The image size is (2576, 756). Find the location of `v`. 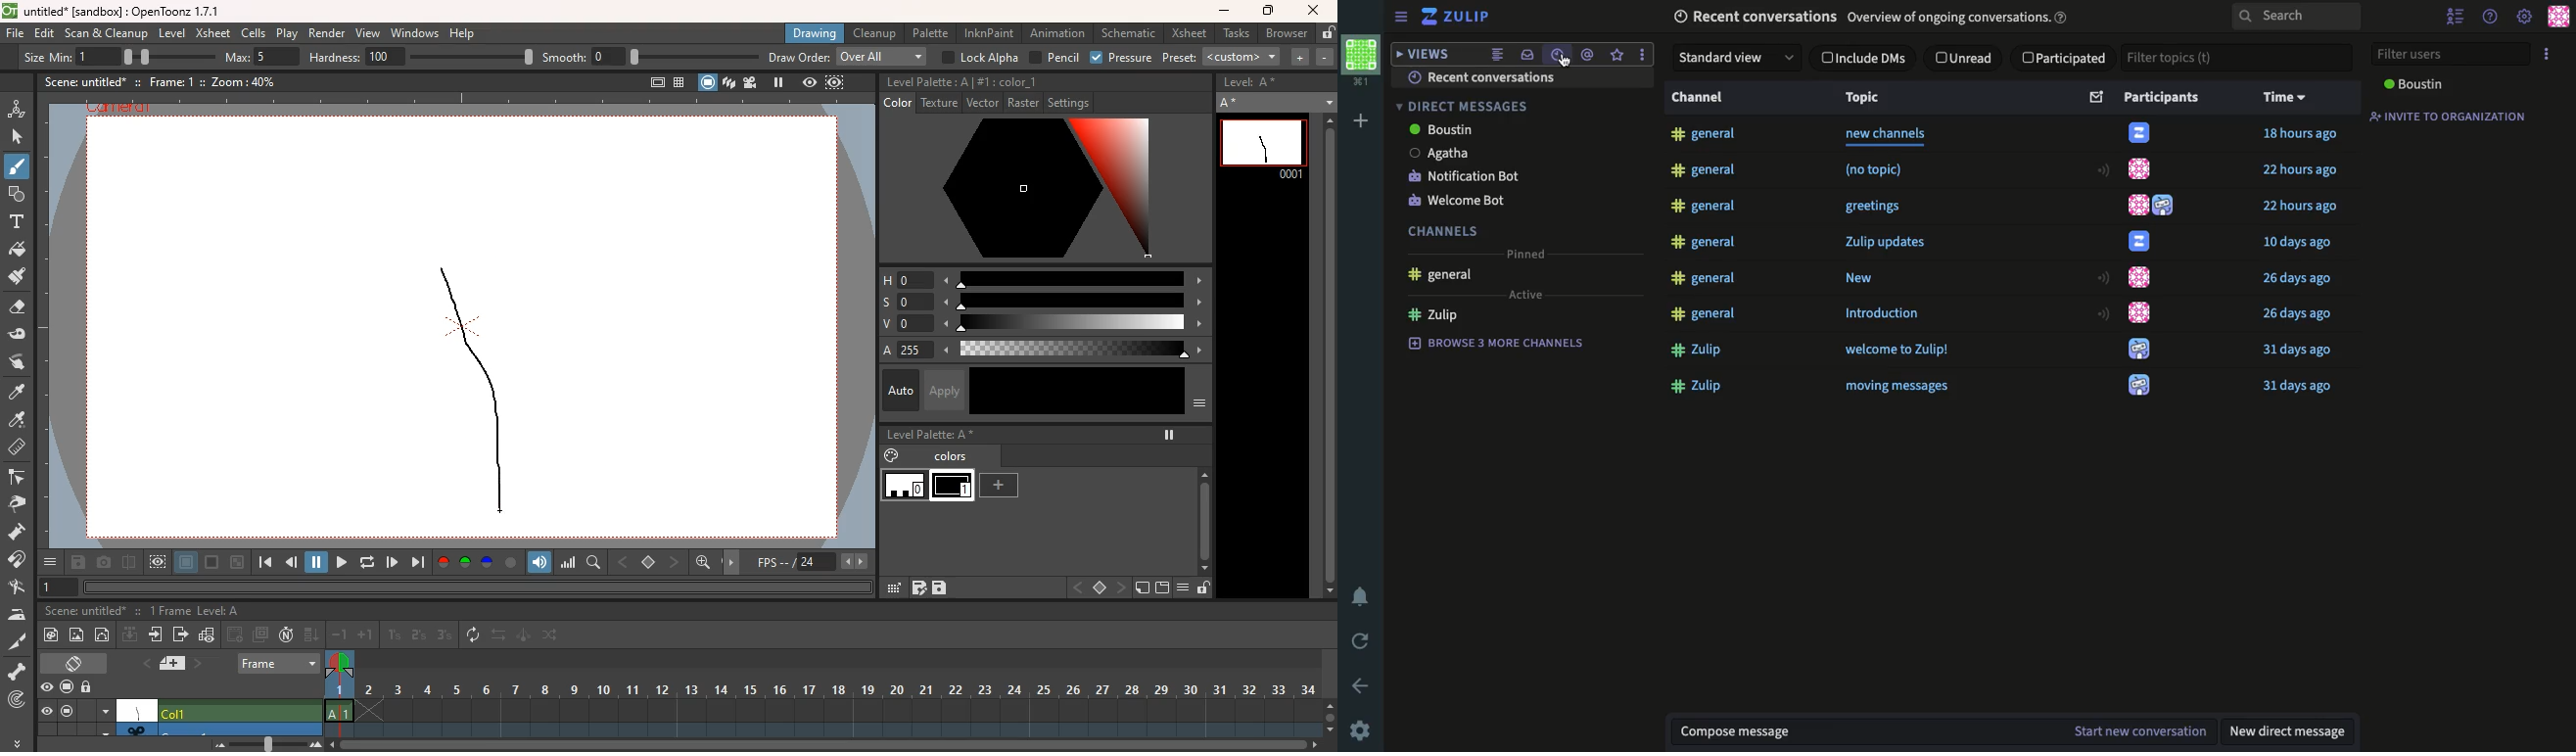

v is located at coordinates (899, 325).